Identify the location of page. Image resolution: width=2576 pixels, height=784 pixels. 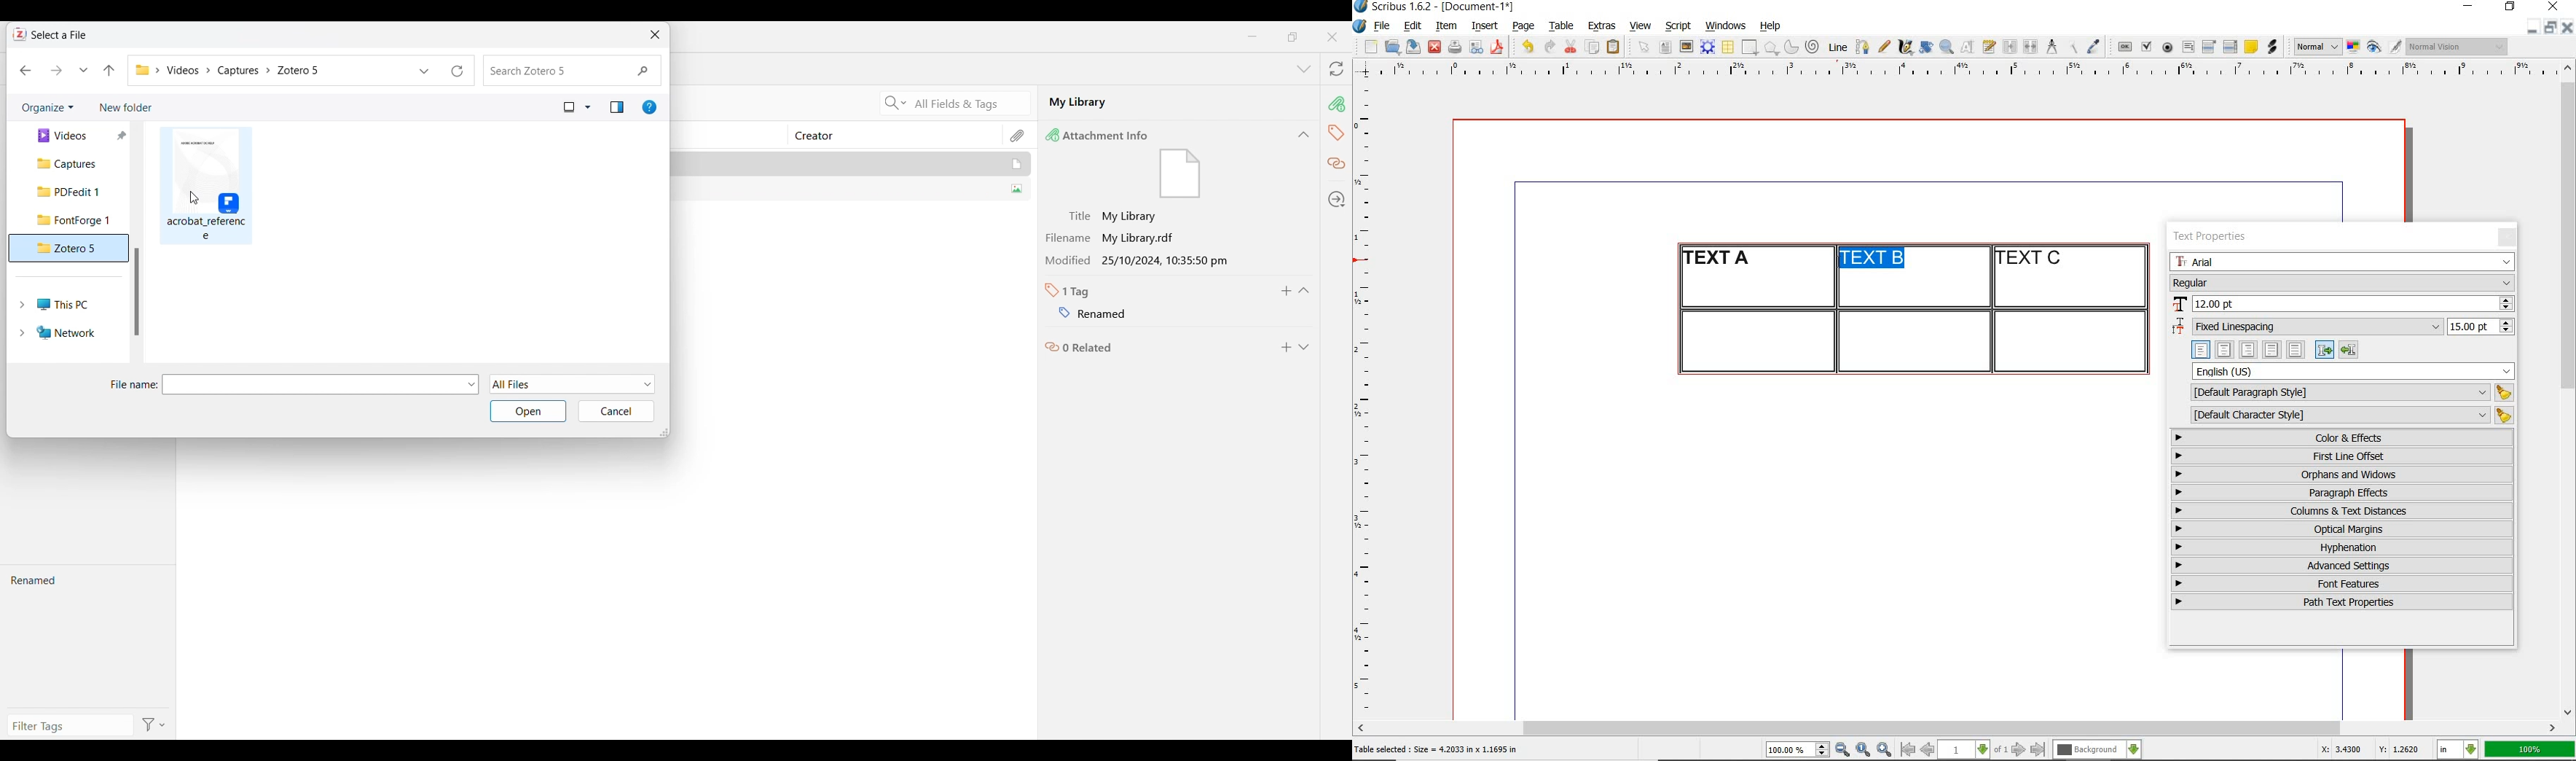
(1523, 26).